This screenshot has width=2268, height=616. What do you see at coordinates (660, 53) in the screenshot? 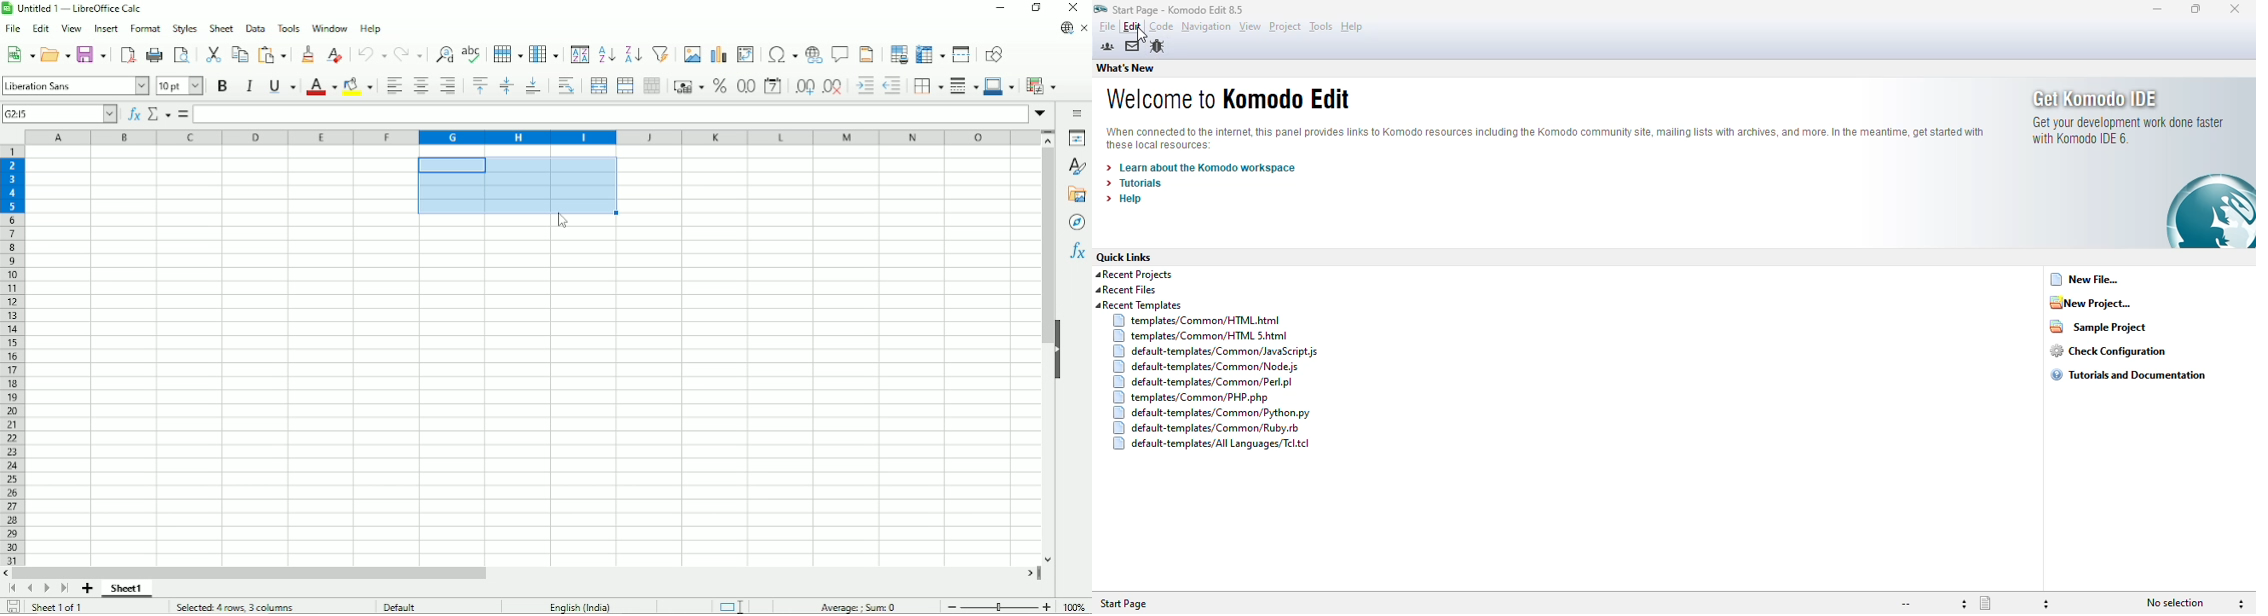
I see `Autofilter` at bounding box center [660, 53].